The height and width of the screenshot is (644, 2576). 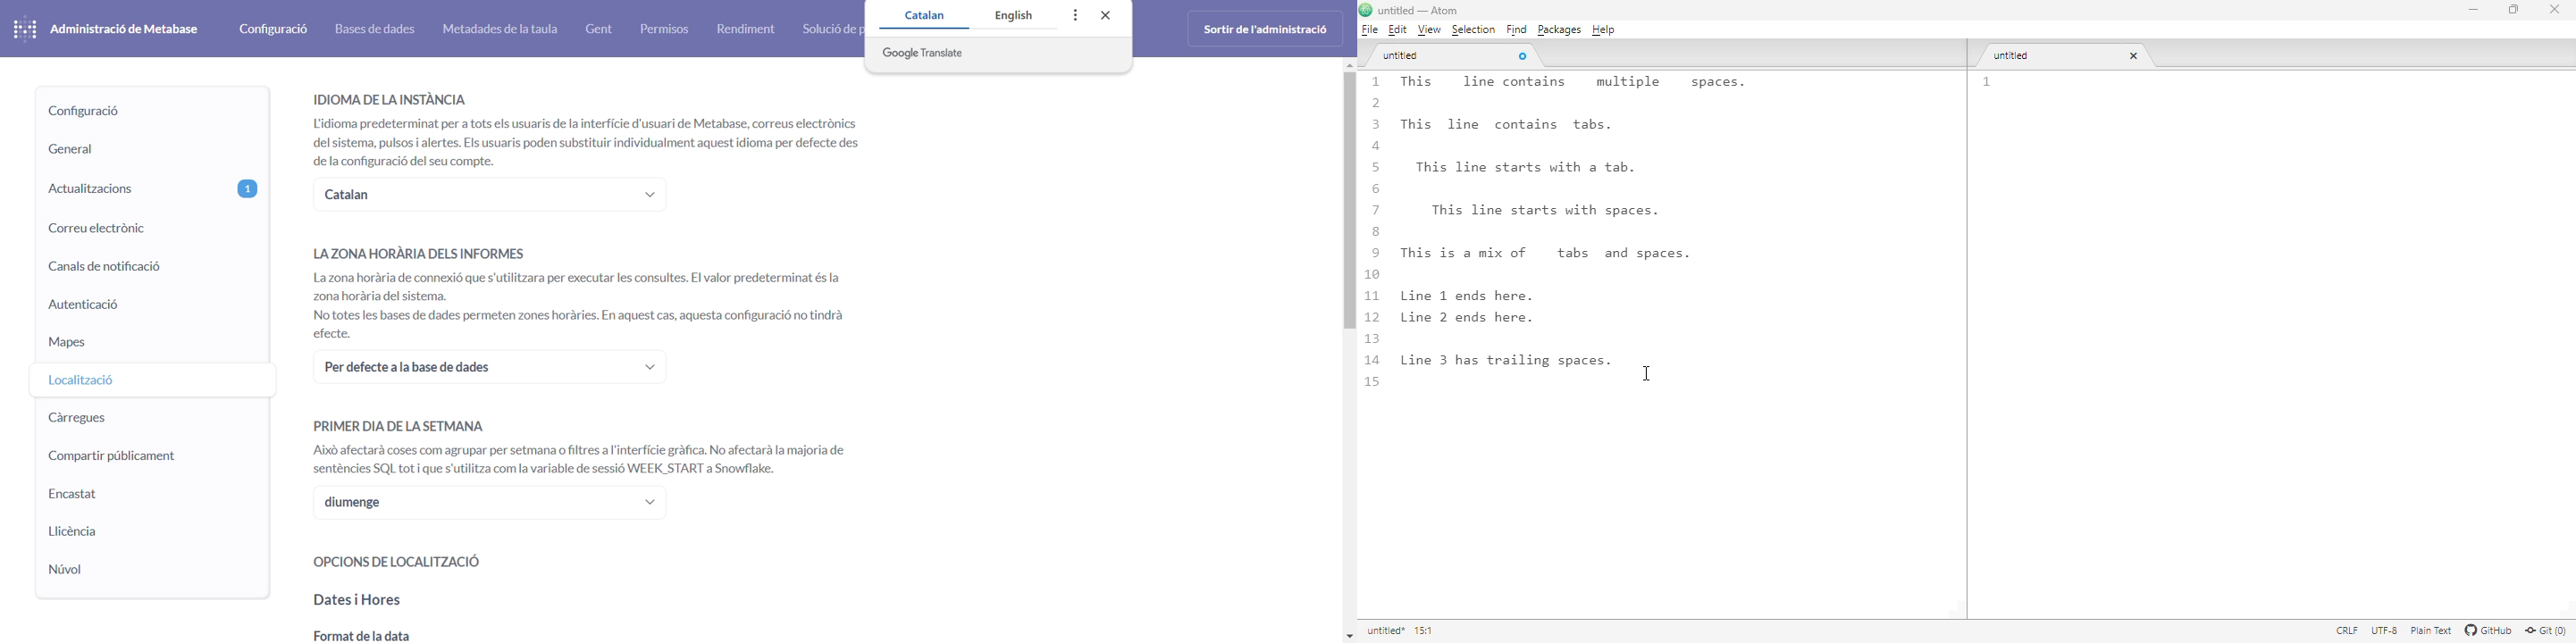 I want to click on Gent, so click(x=601, y=28).